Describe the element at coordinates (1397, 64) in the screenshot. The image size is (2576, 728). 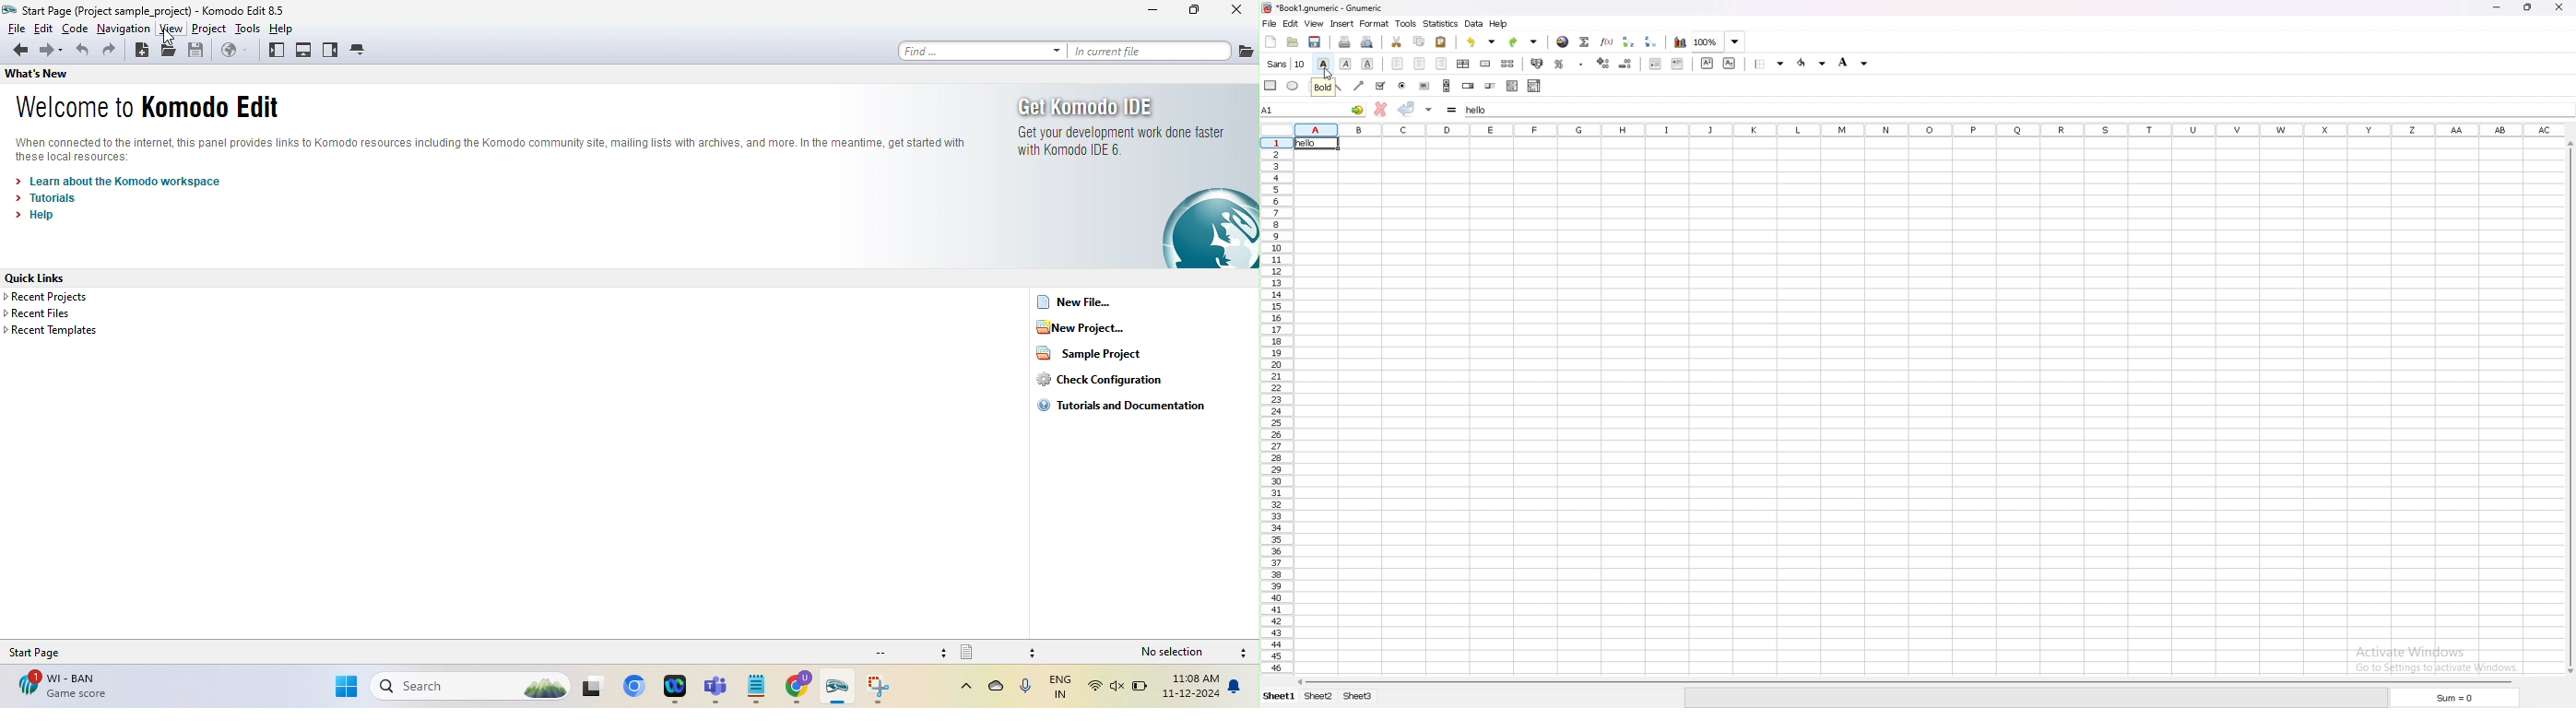
I see `align left` at that location.